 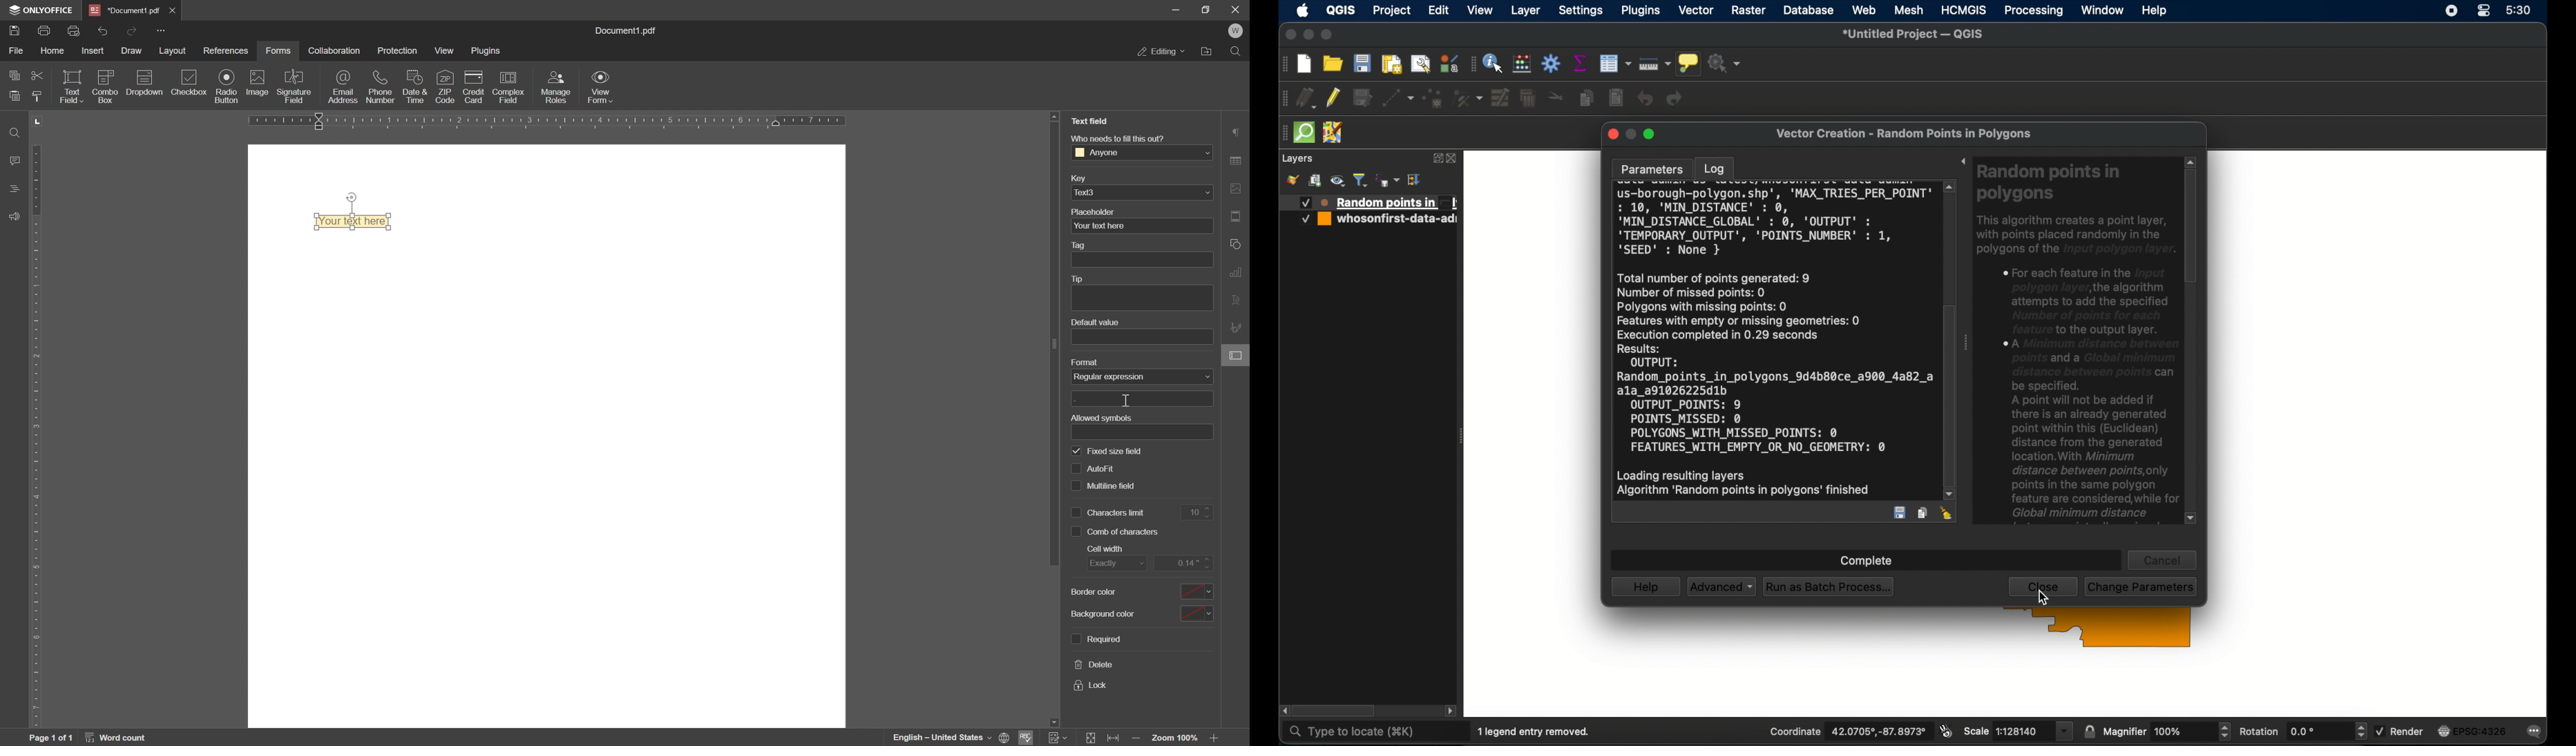 What do you see at coordinates (1583, 10) in the screenshot?
I see `settings` at bounding box center [1583, 10].